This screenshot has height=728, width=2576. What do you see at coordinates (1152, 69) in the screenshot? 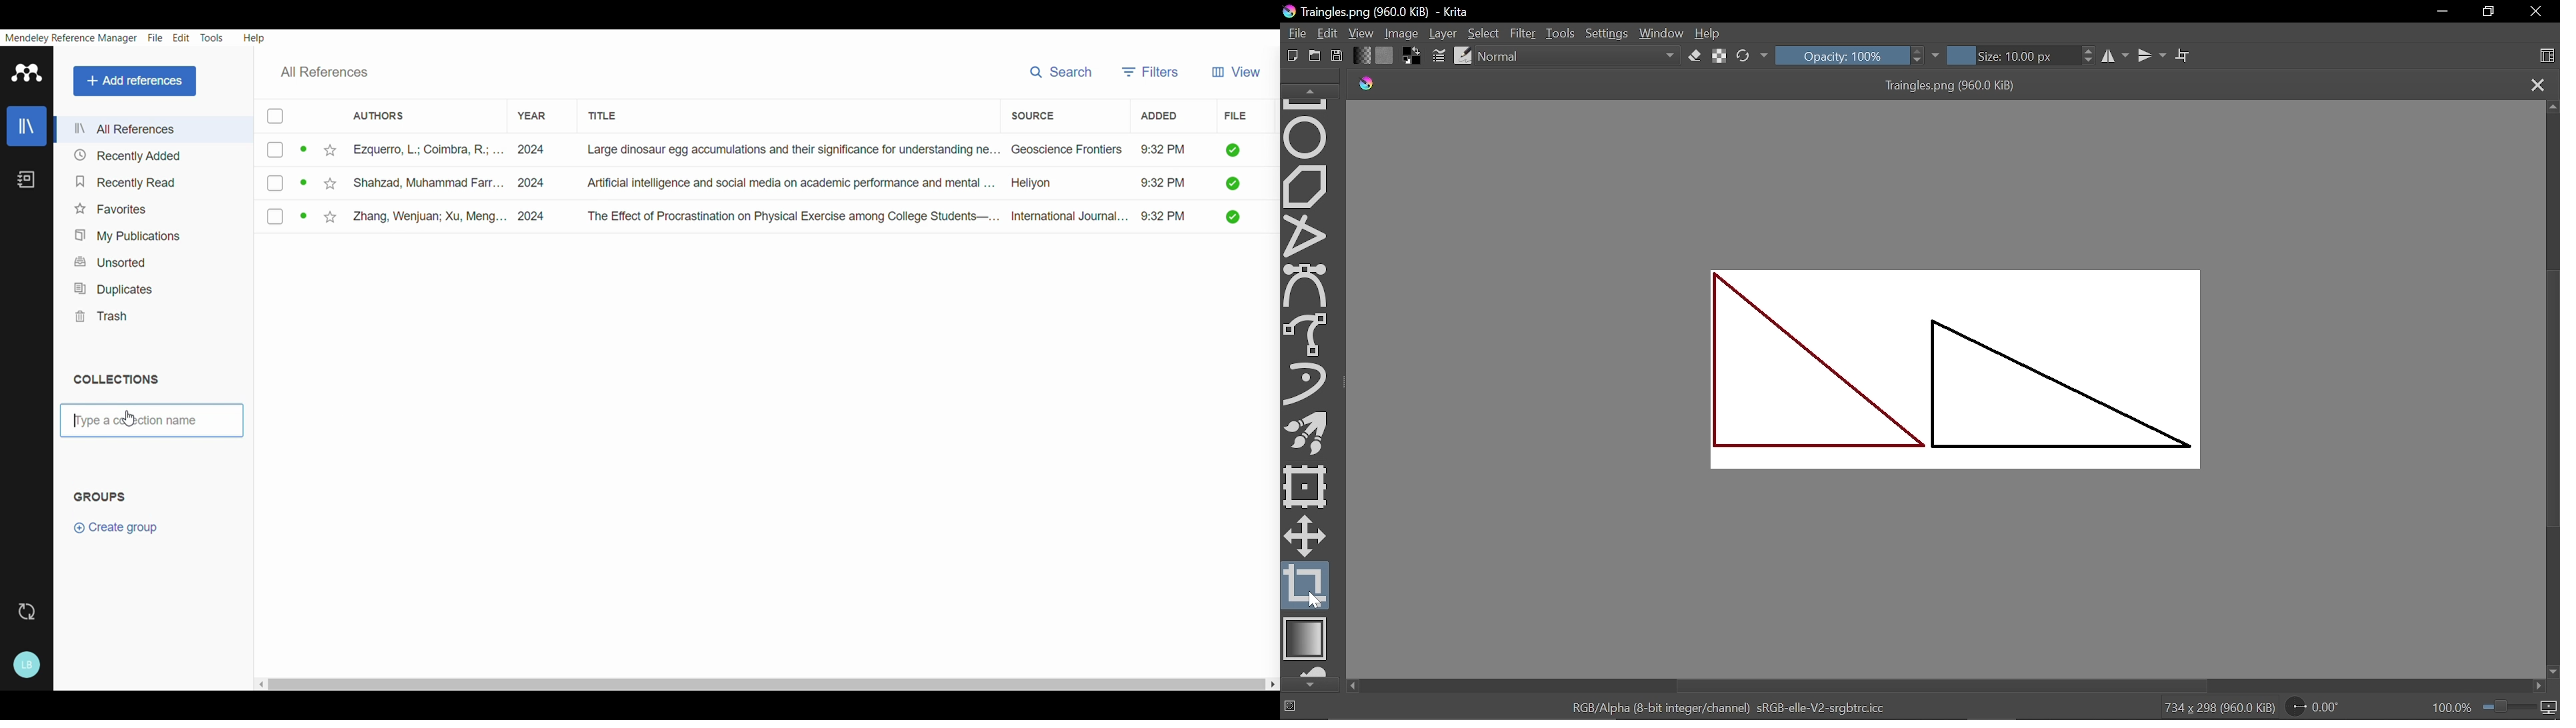
I see `Filters` at bounding box center [1152, 69].